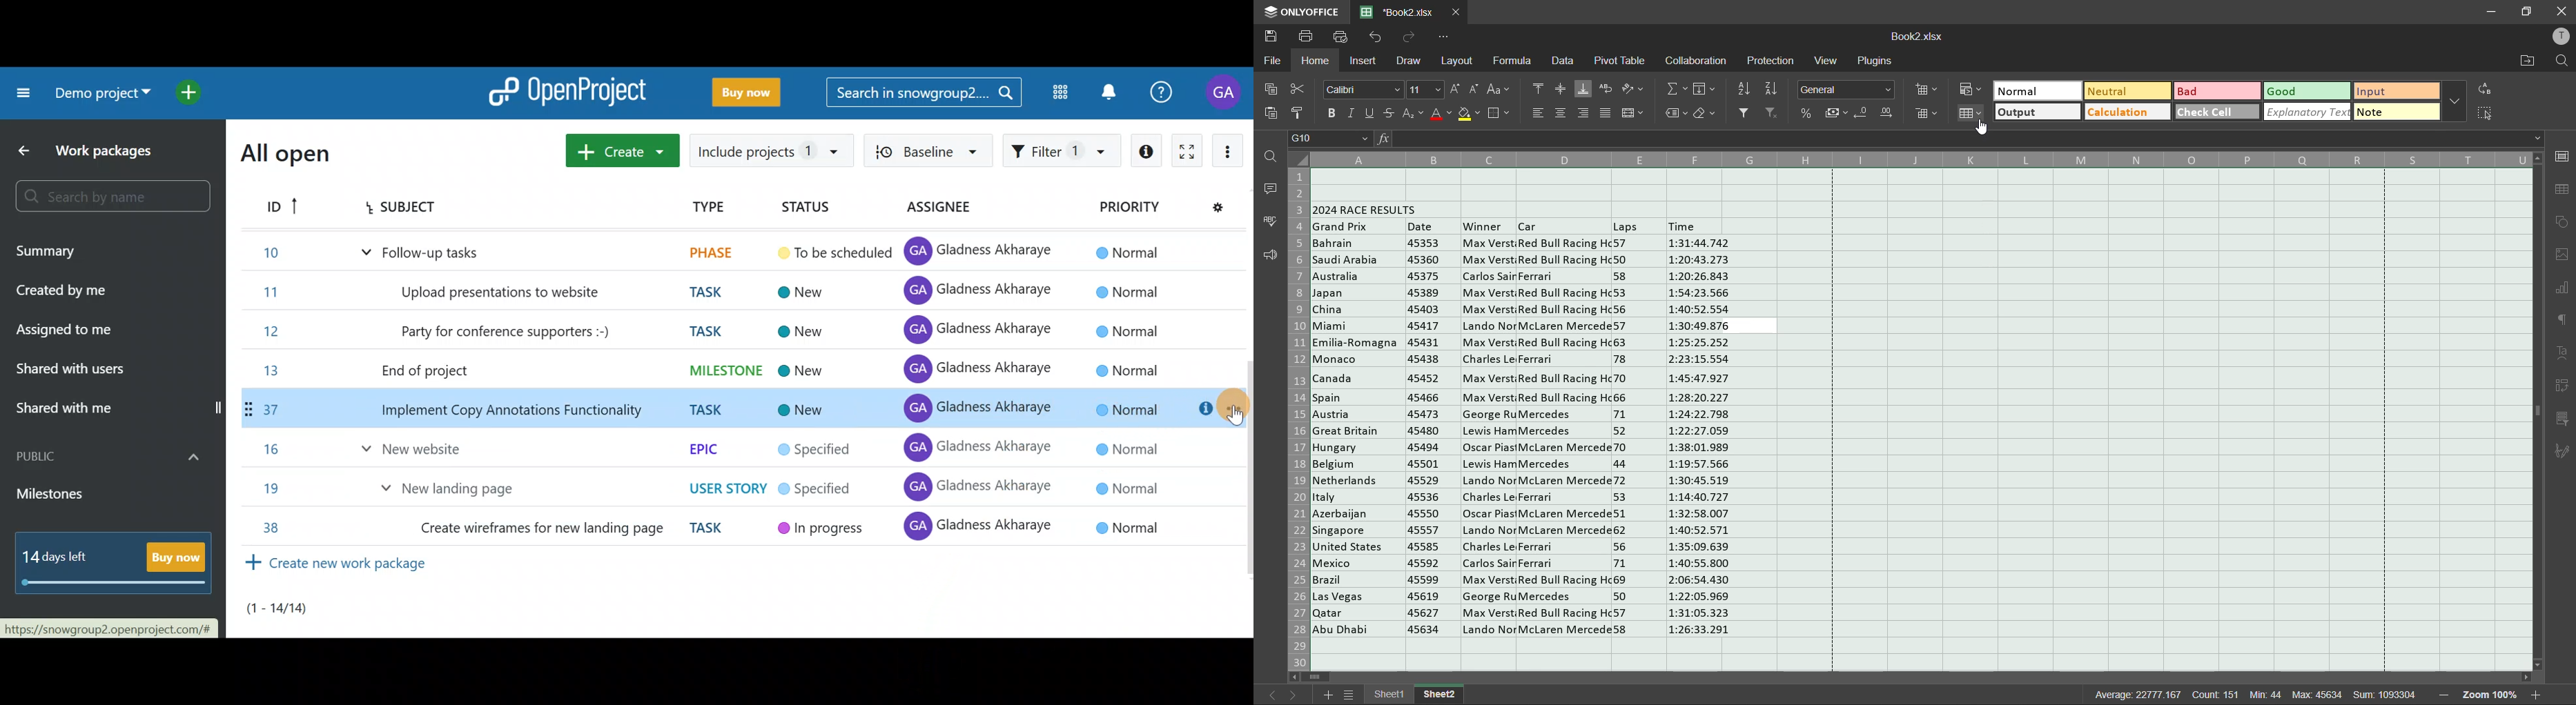 This screenshot has height=728, width=2576. What do you see at coordinates (513, 409) in the screenshot?
I see `Implement Copy Annotations Functionality` at bounding box center [513, 409].